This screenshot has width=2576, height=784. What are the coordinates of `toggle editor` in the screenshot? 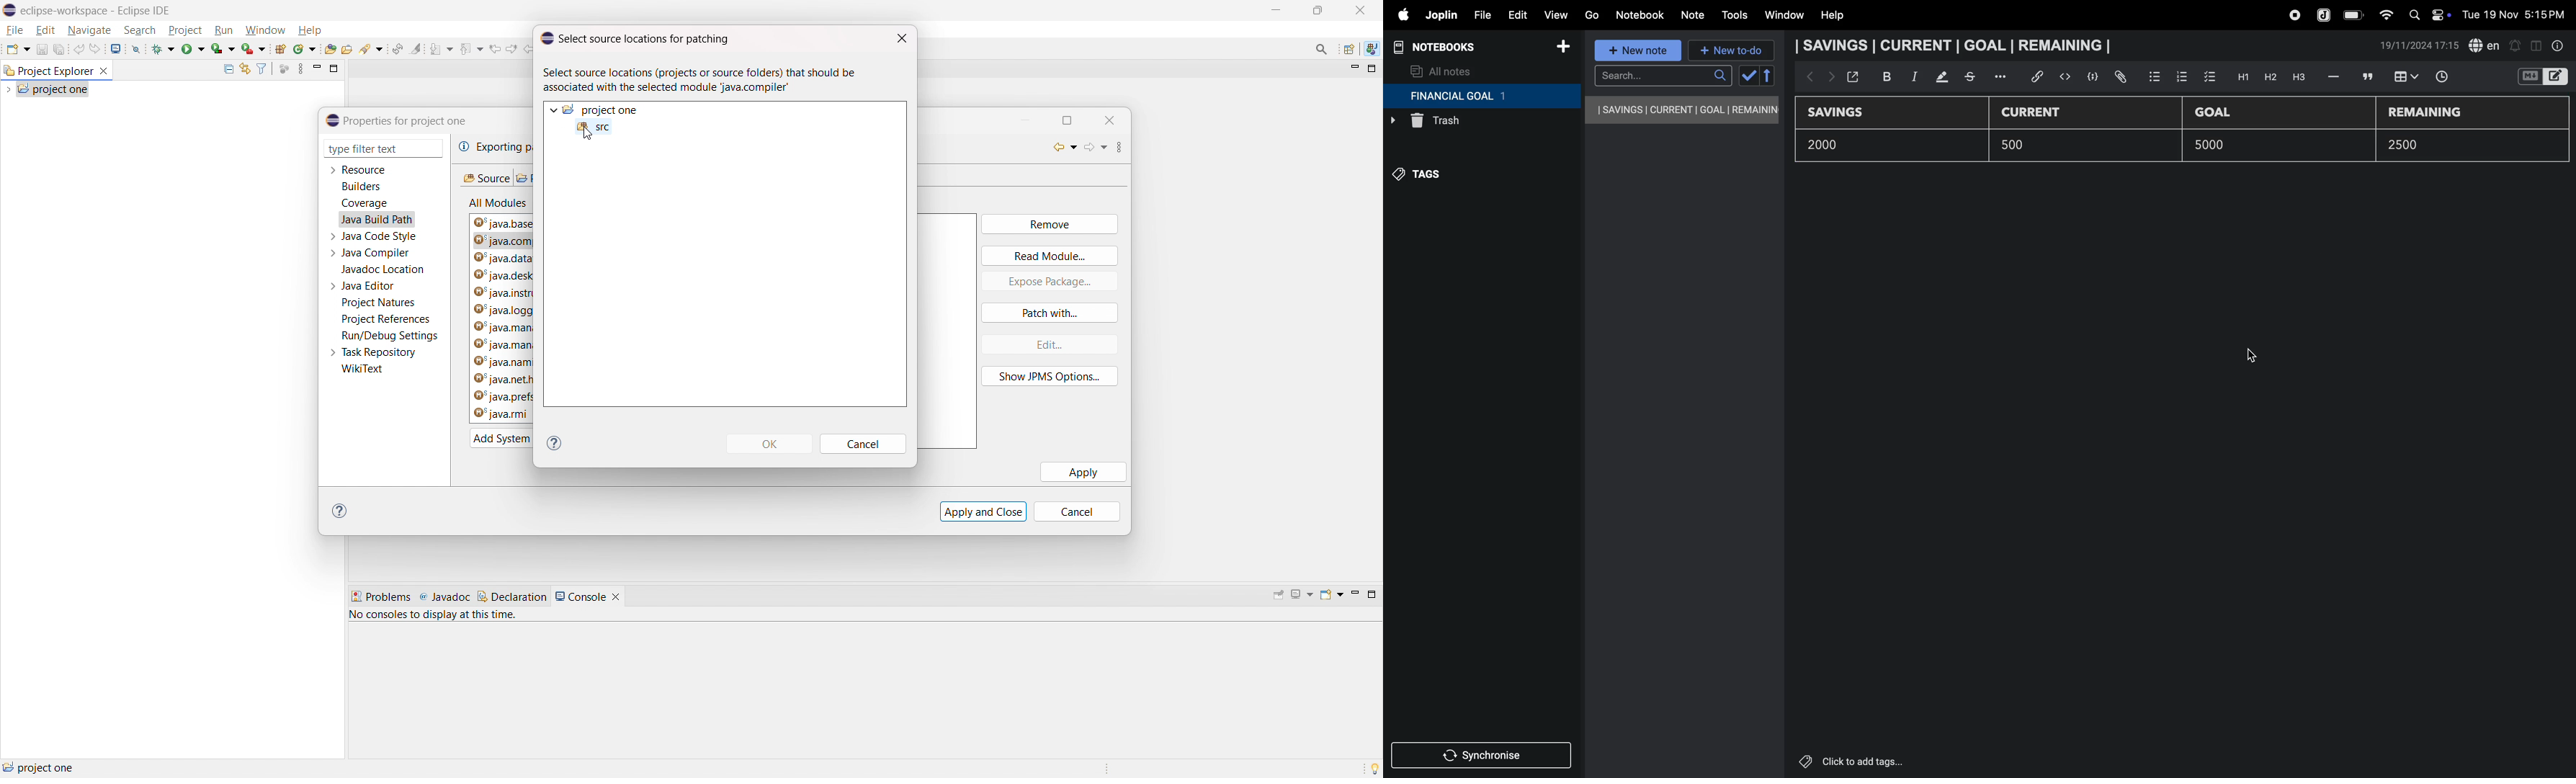 It's located at (2536, 44).